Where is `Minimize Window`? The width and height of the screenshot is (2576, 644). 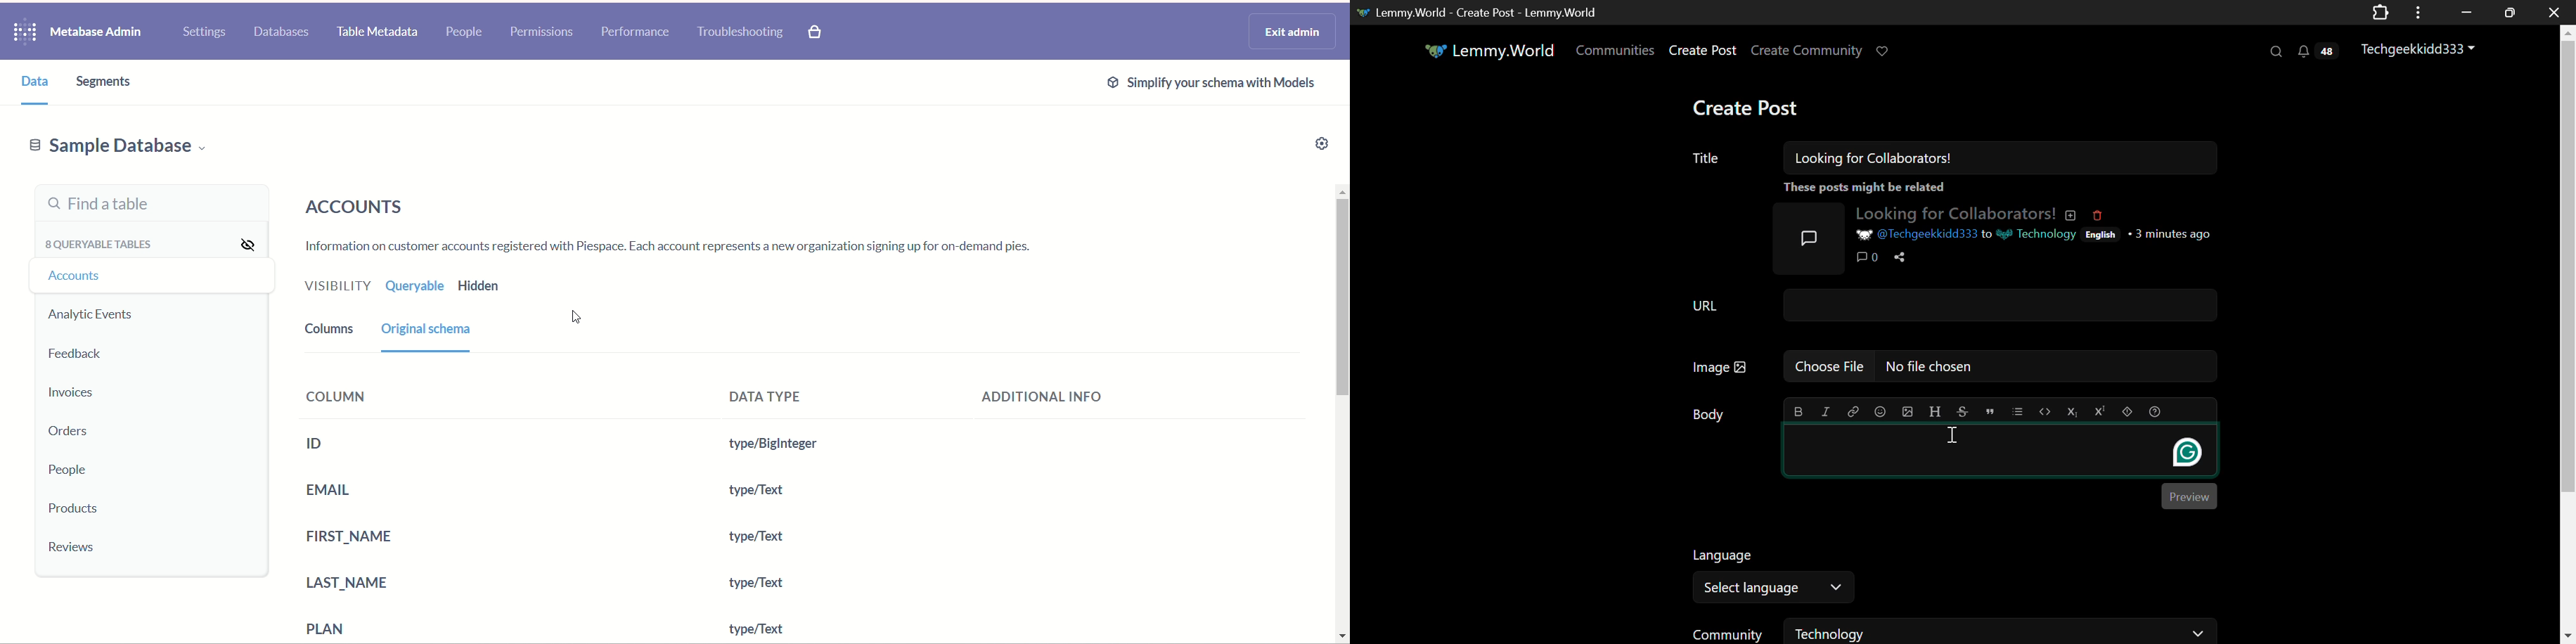
Minimize Window is located at coordinates (2508, 12).